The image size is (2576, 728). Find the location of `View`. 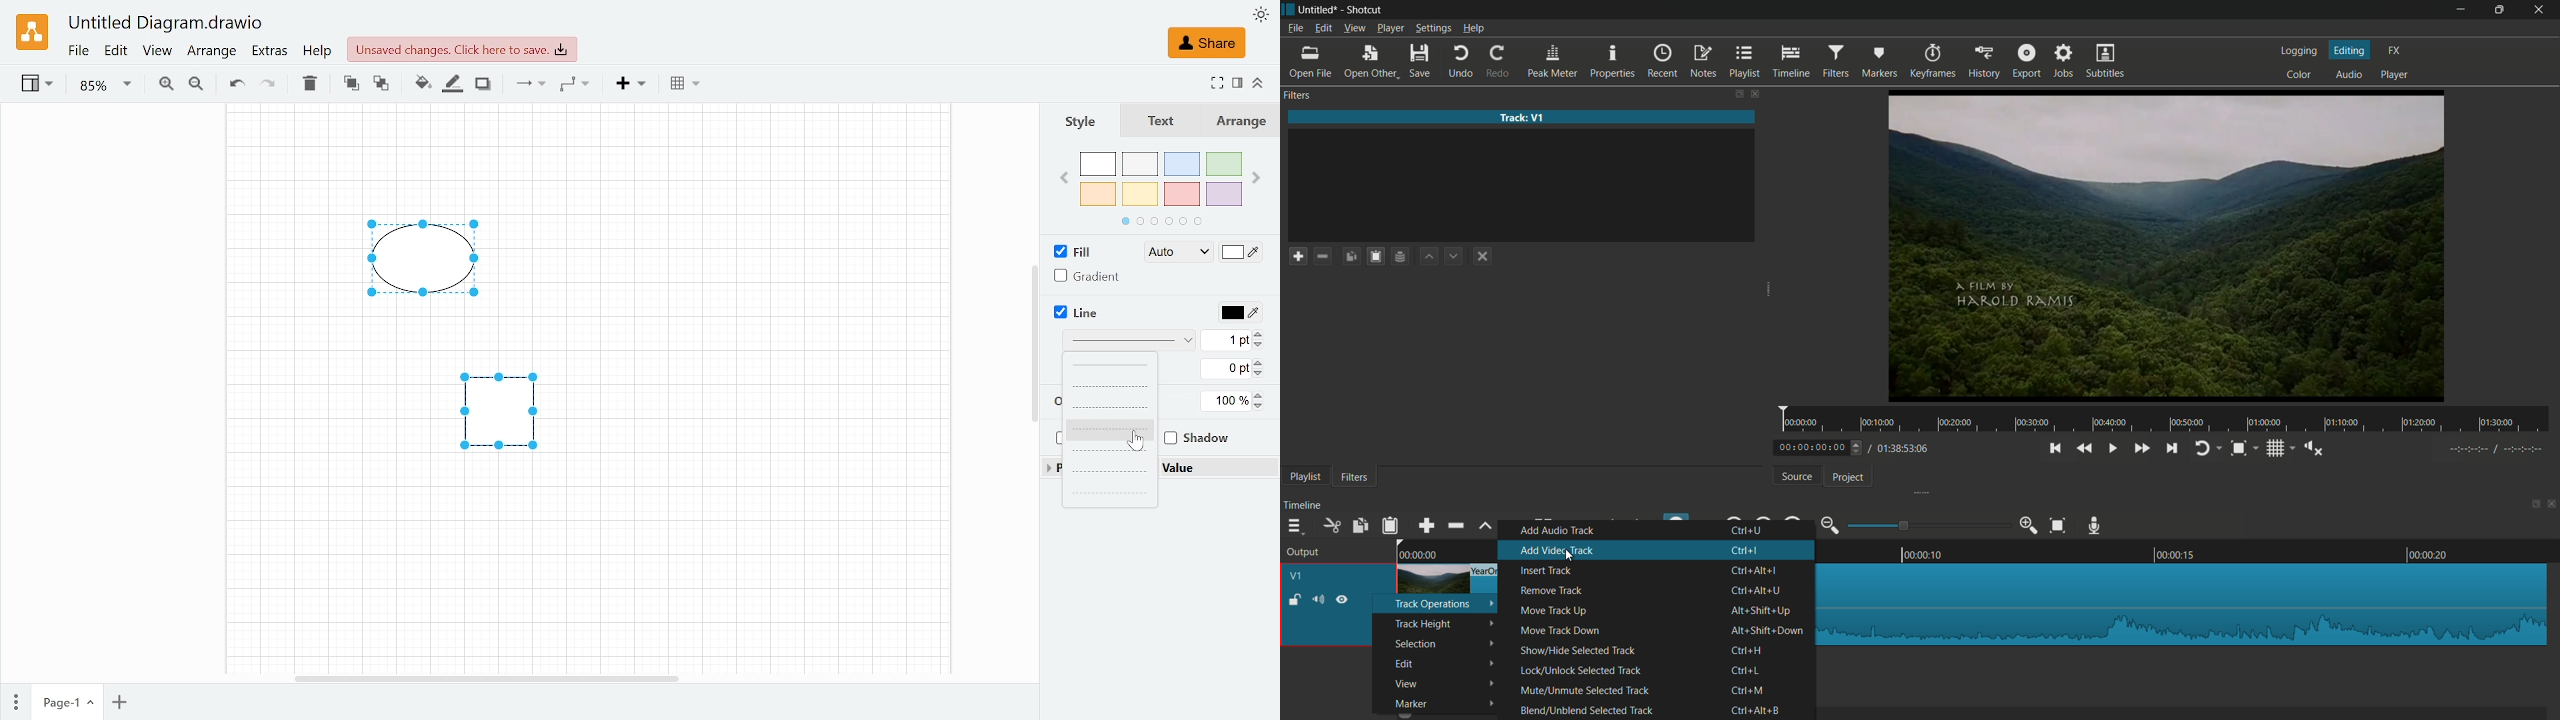

View is located at coordinates (39, 86).